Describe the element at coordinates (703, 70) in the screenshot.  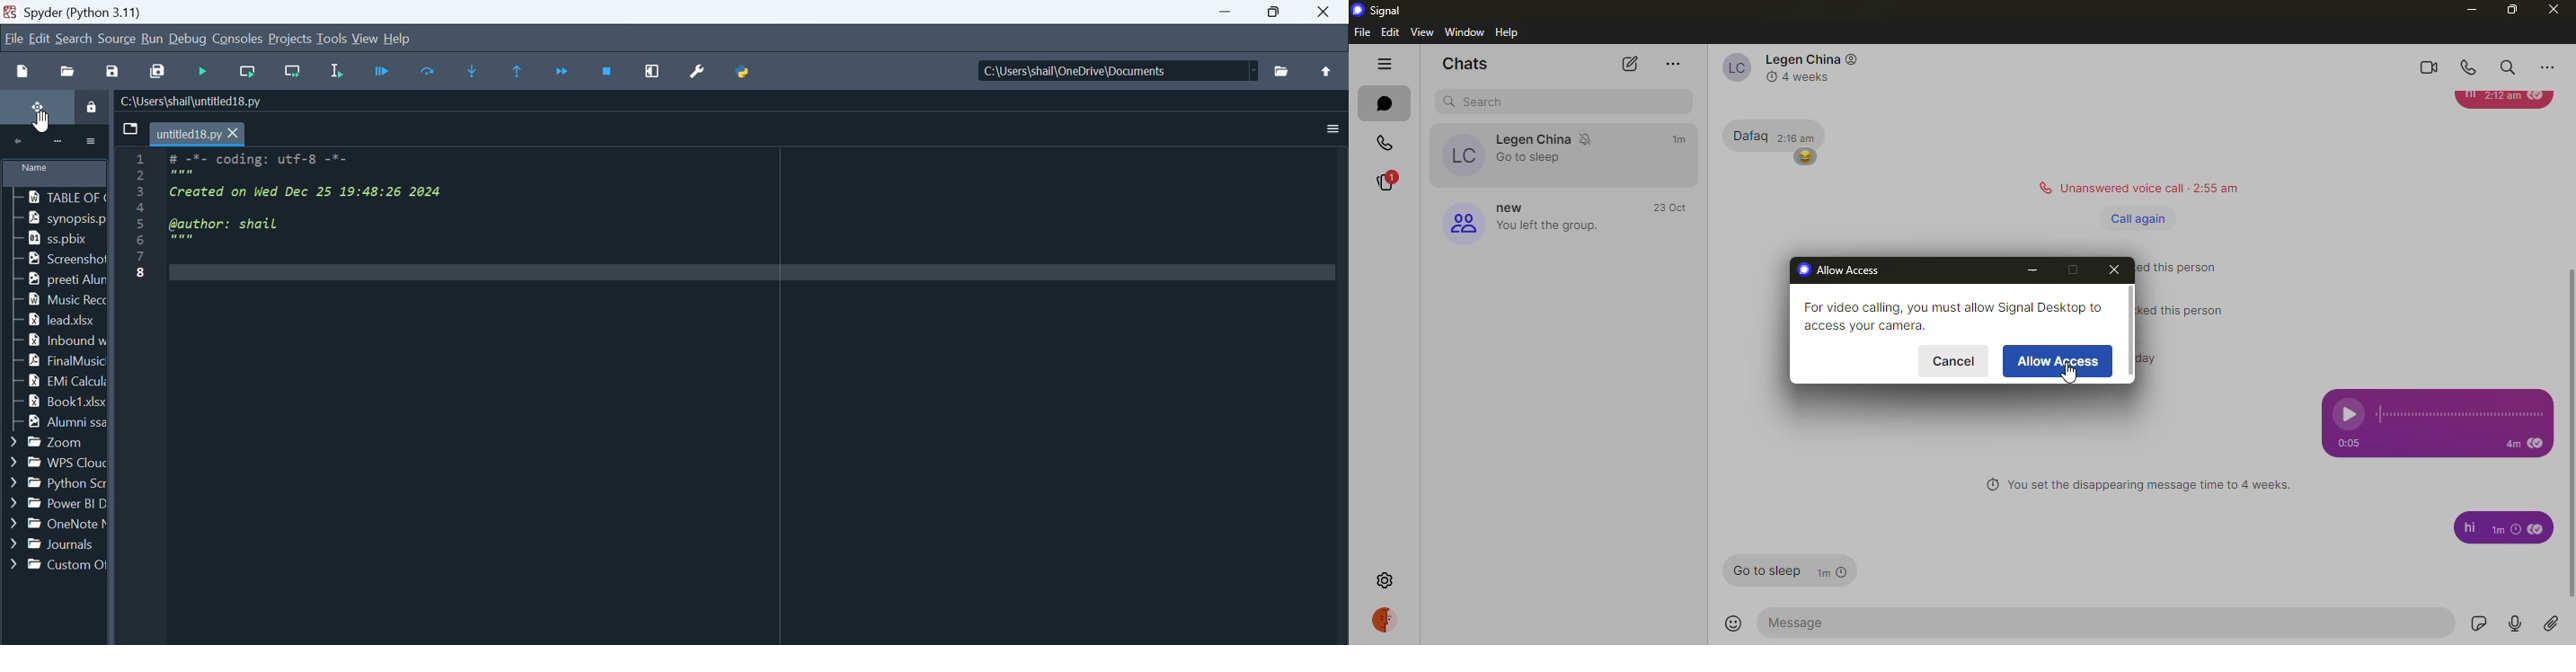
I see `Preferences` at that location.